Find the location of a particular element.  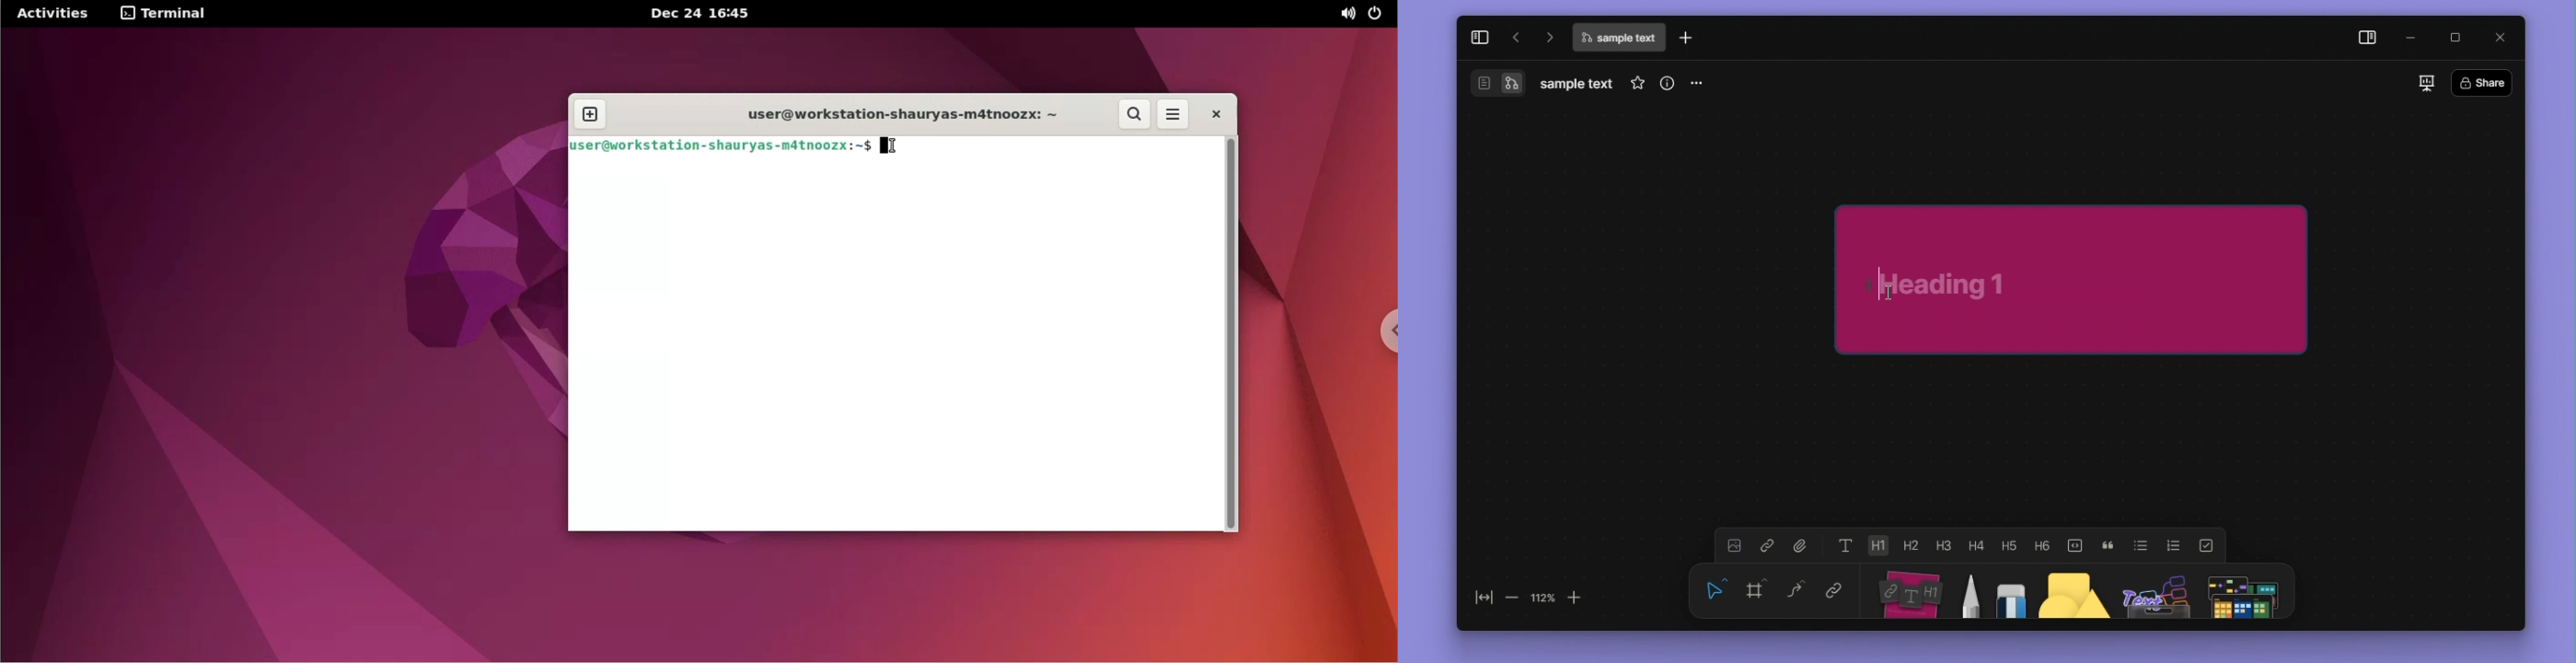

select is located at coordinates (1715, 589).